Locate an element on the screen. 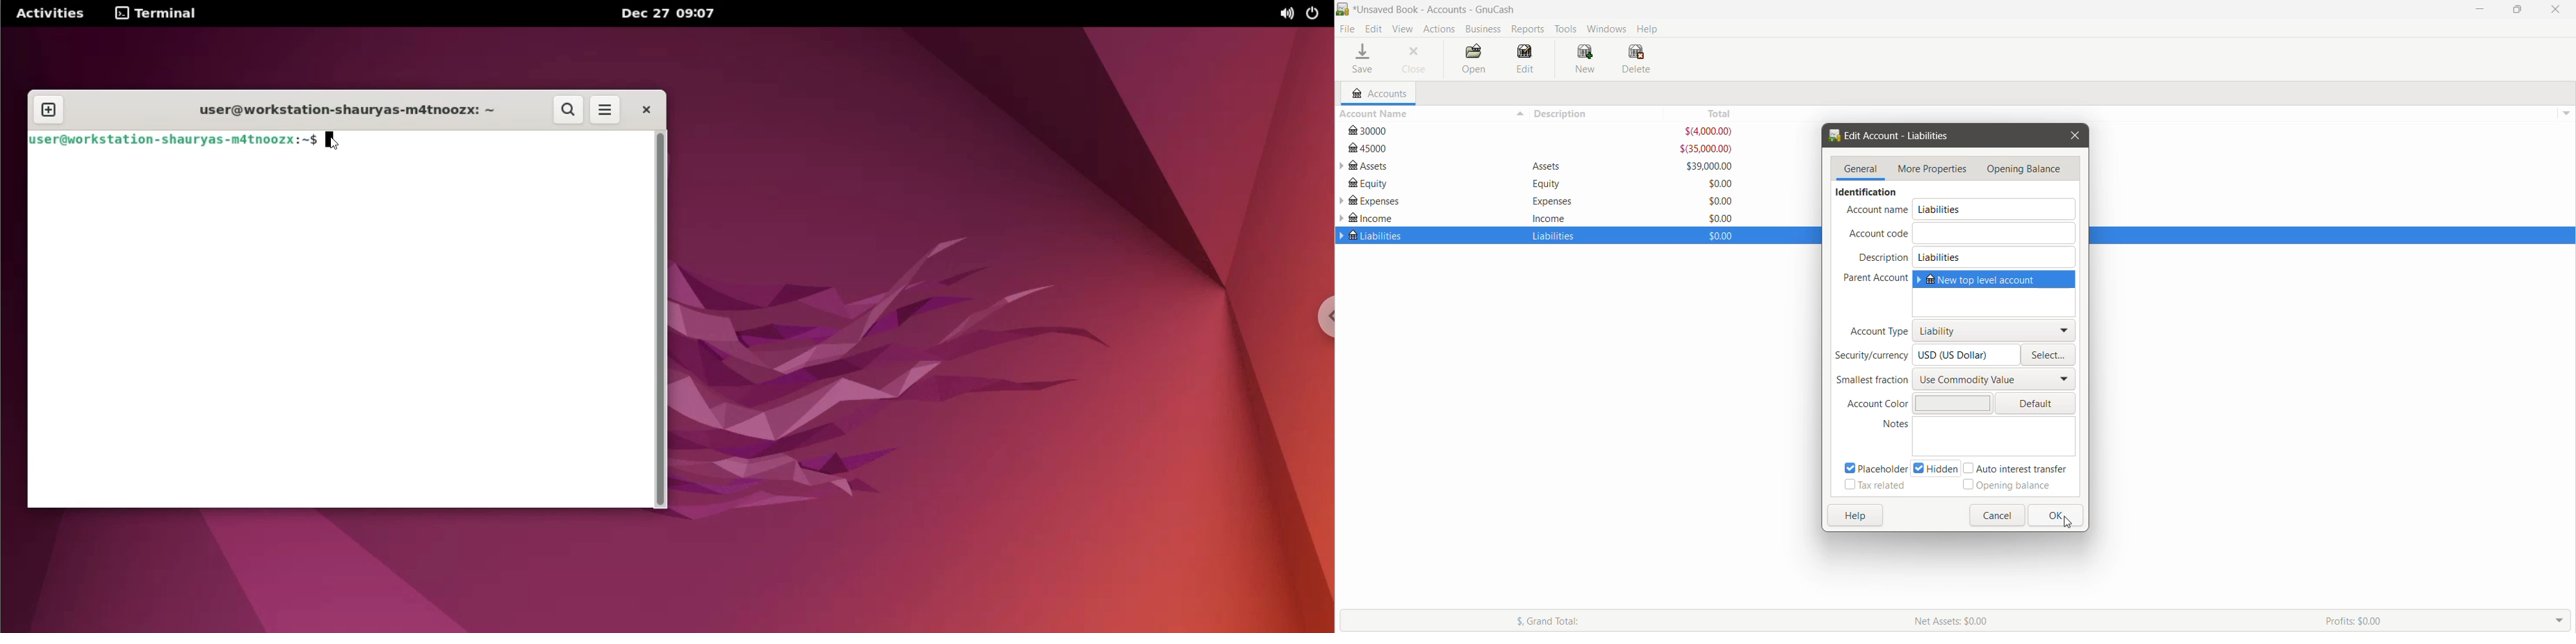 This screenshot has width=2576, height=644. Close is located at coordinates (1415, 60).